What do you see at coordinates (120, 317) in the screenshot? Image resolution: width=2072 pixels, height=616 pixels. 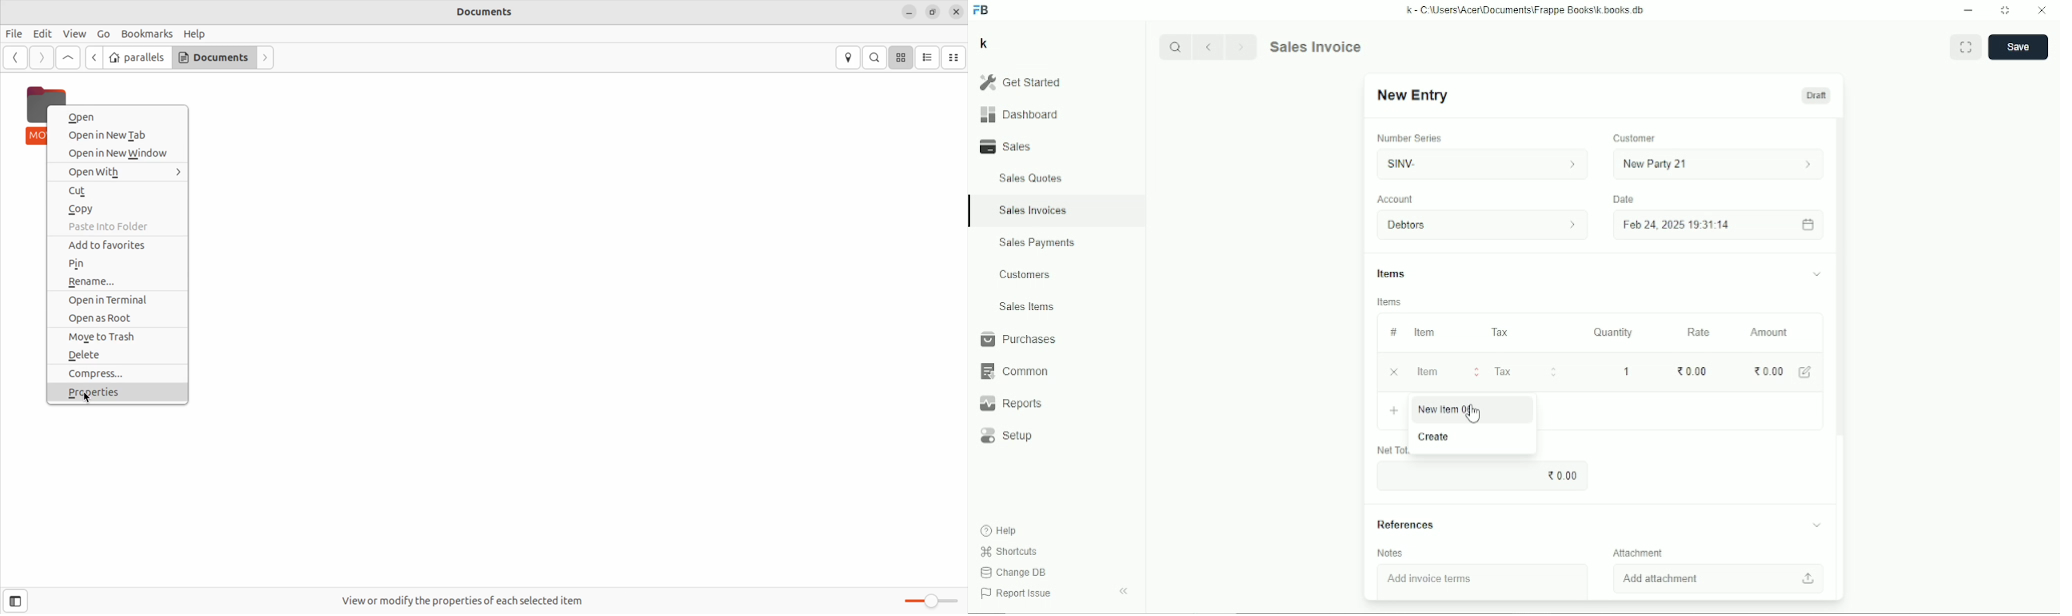 I see `Open as Root` at bounding box center [120, 317].